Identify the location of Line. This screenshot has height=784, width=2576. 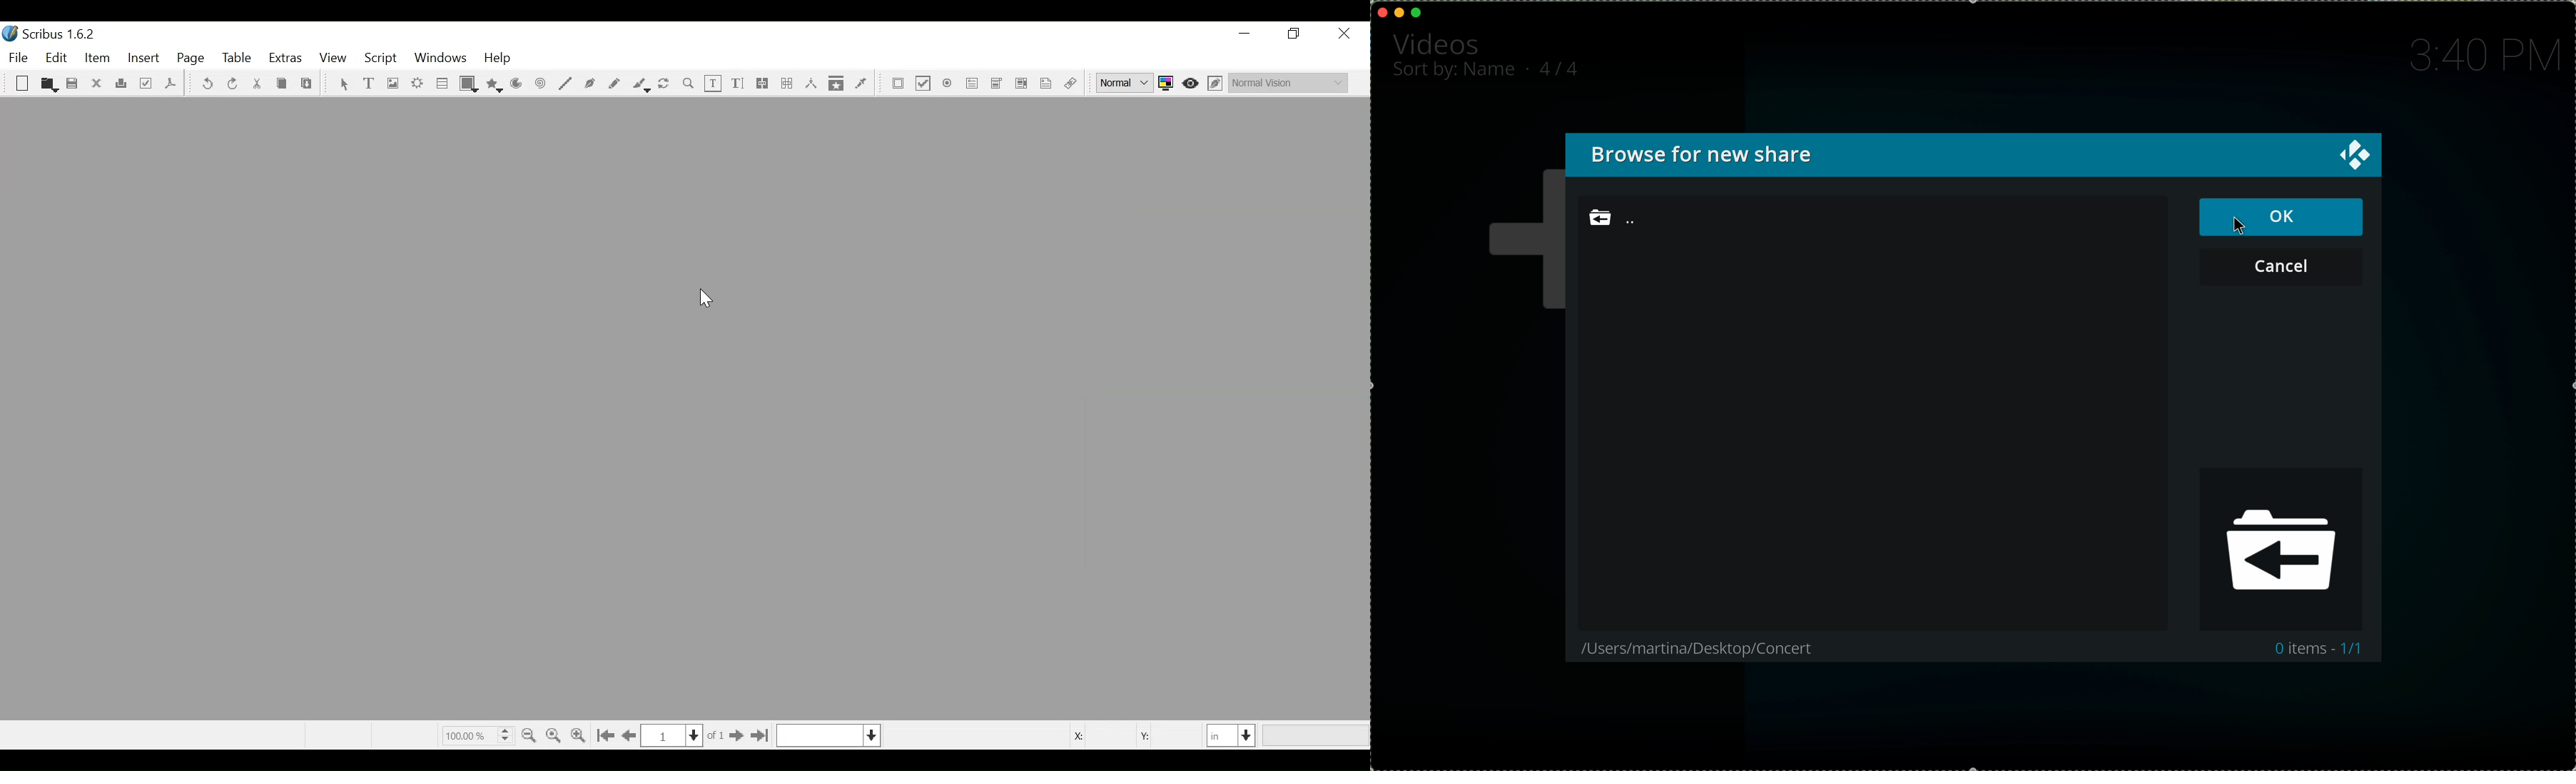
(564, 84).